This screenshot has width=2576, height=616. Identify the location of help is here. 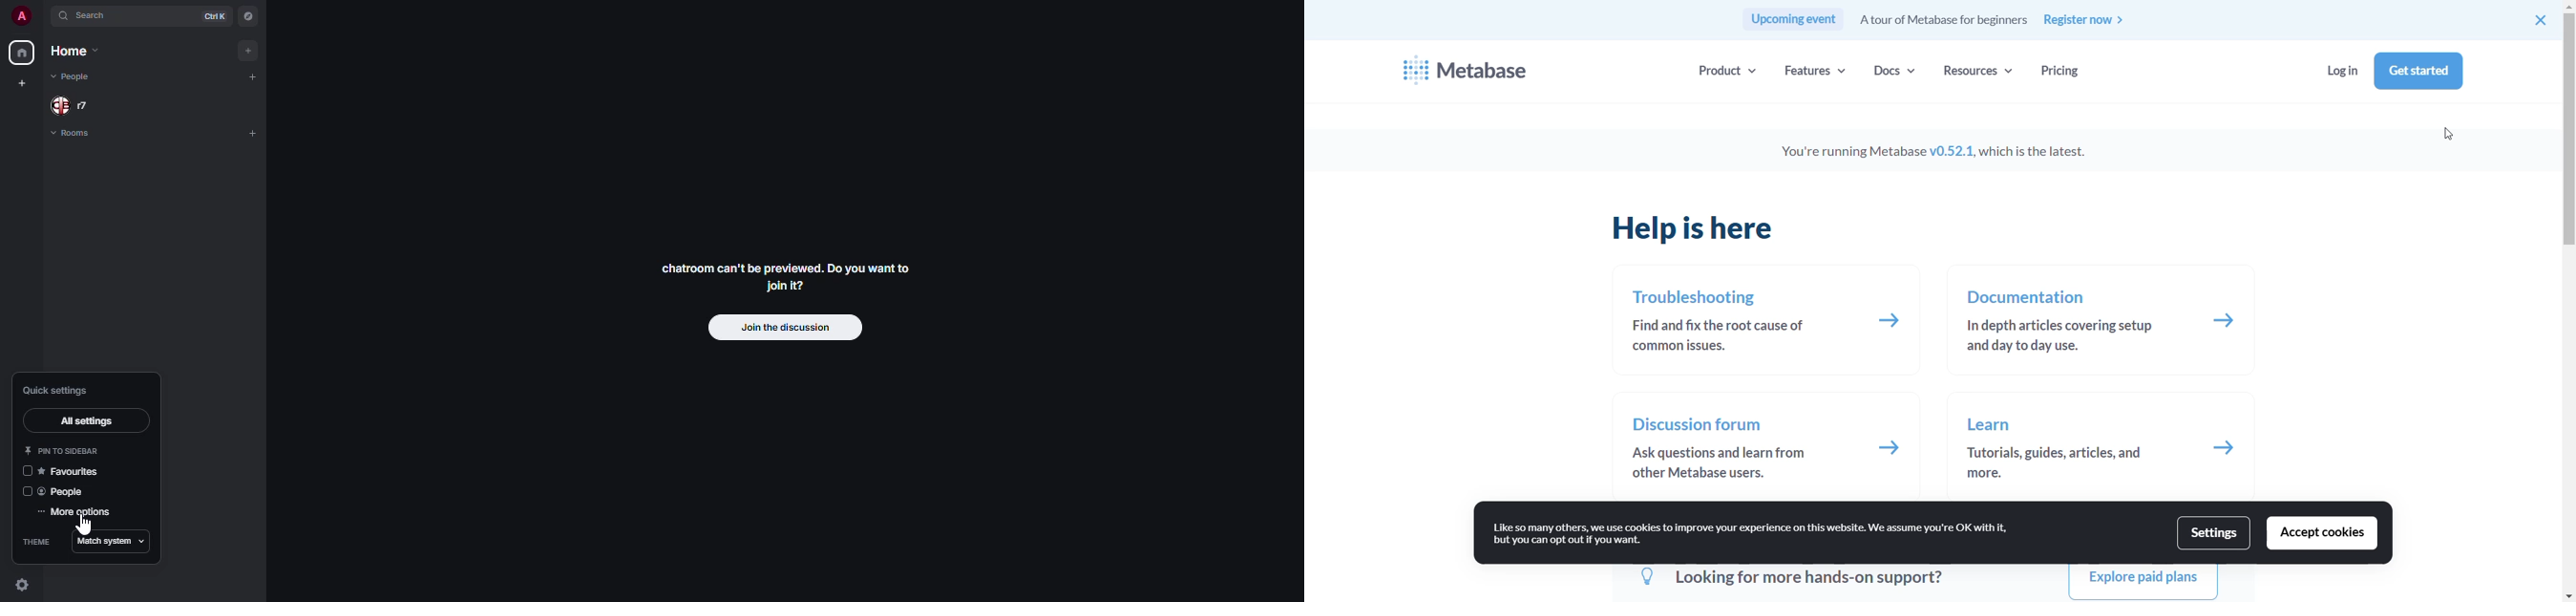
(1700, 229).